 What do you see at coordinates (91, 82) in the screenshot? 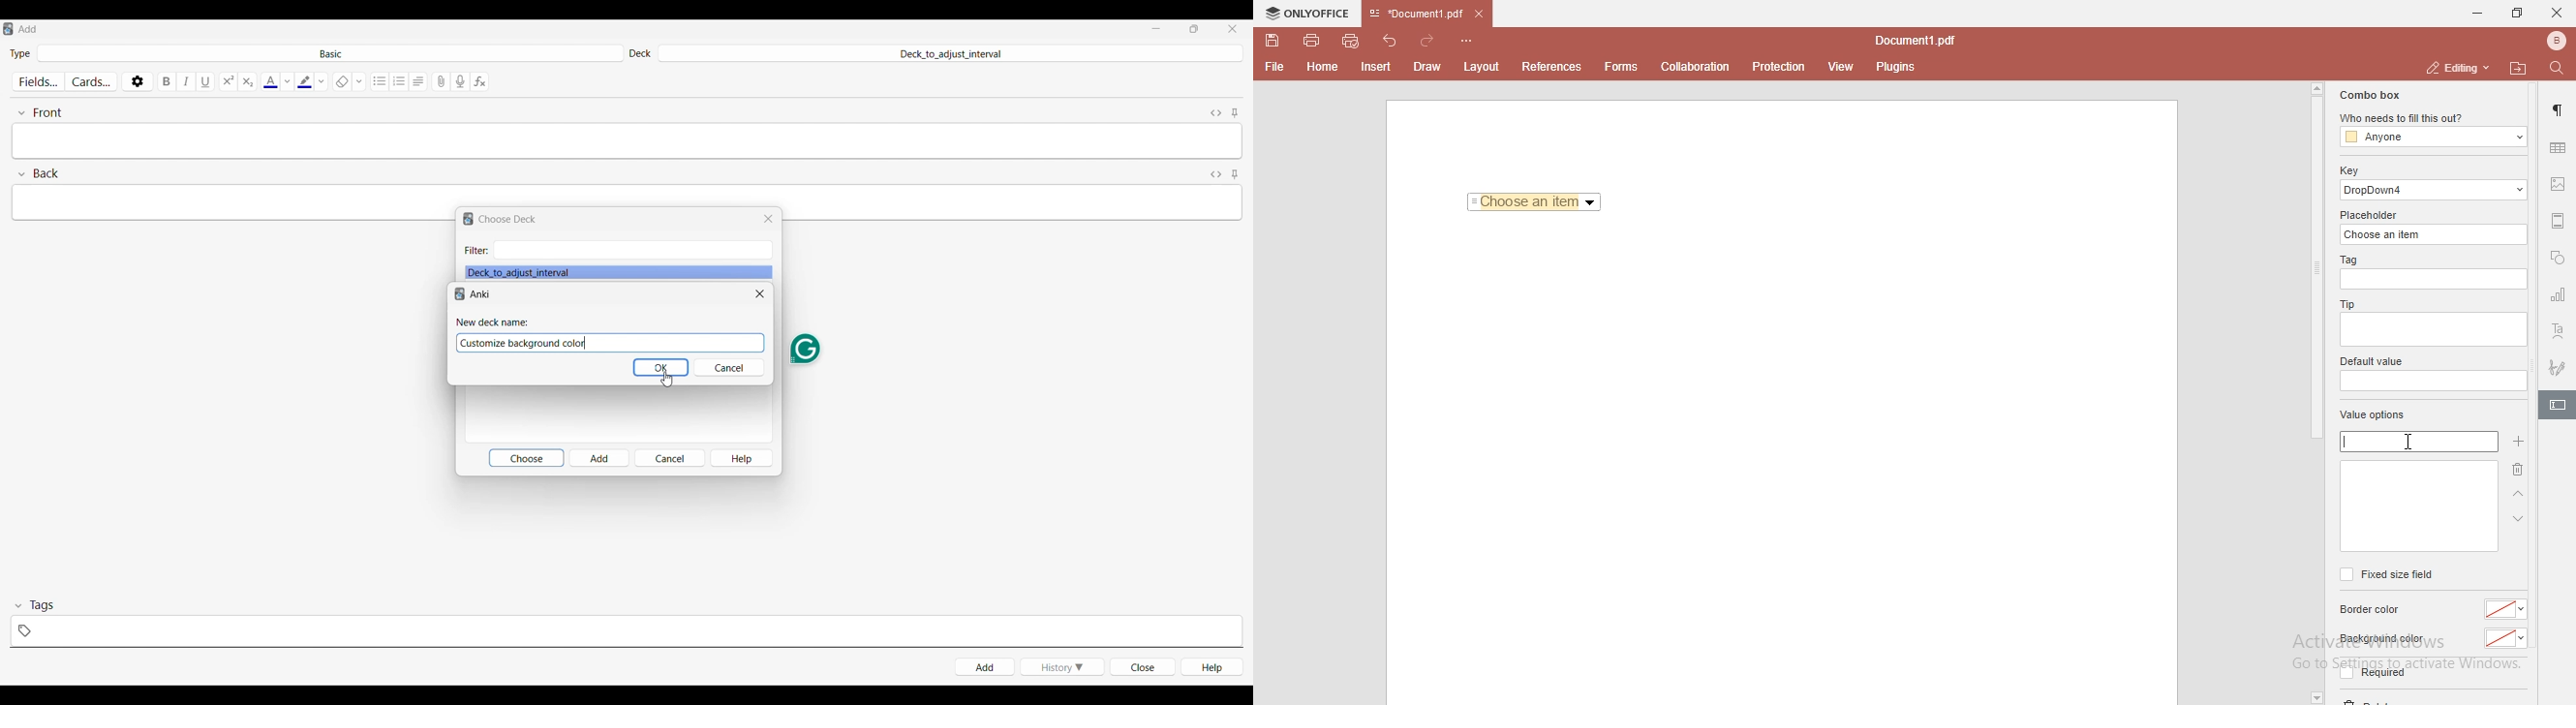
I see `Customize cards` at bounding box center [91, 82].